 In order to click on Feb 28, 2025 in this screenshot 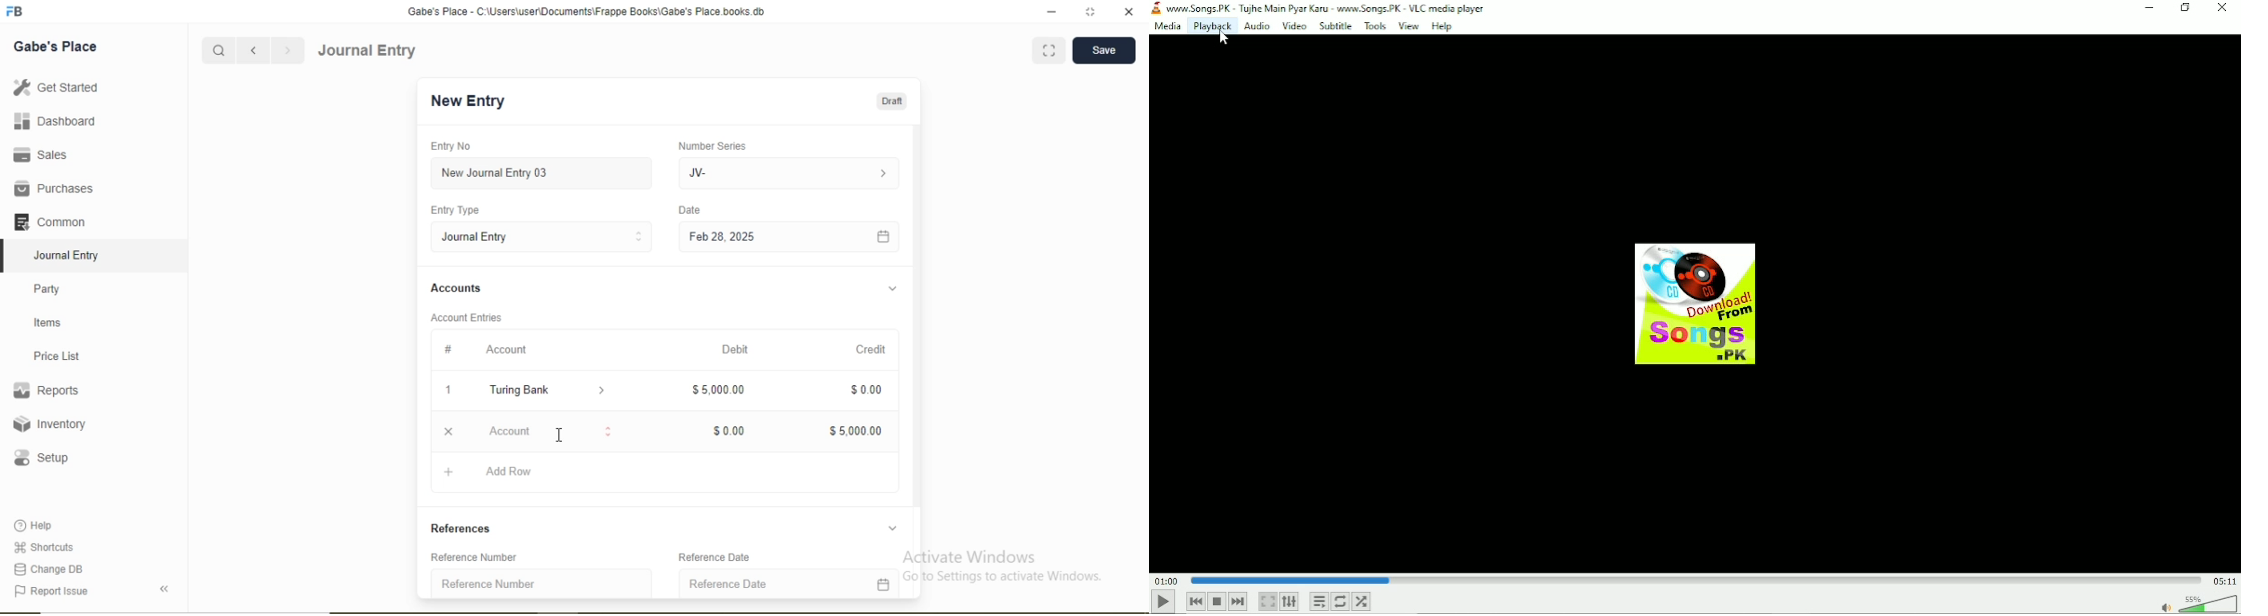, I will do `click(722, 236)`.